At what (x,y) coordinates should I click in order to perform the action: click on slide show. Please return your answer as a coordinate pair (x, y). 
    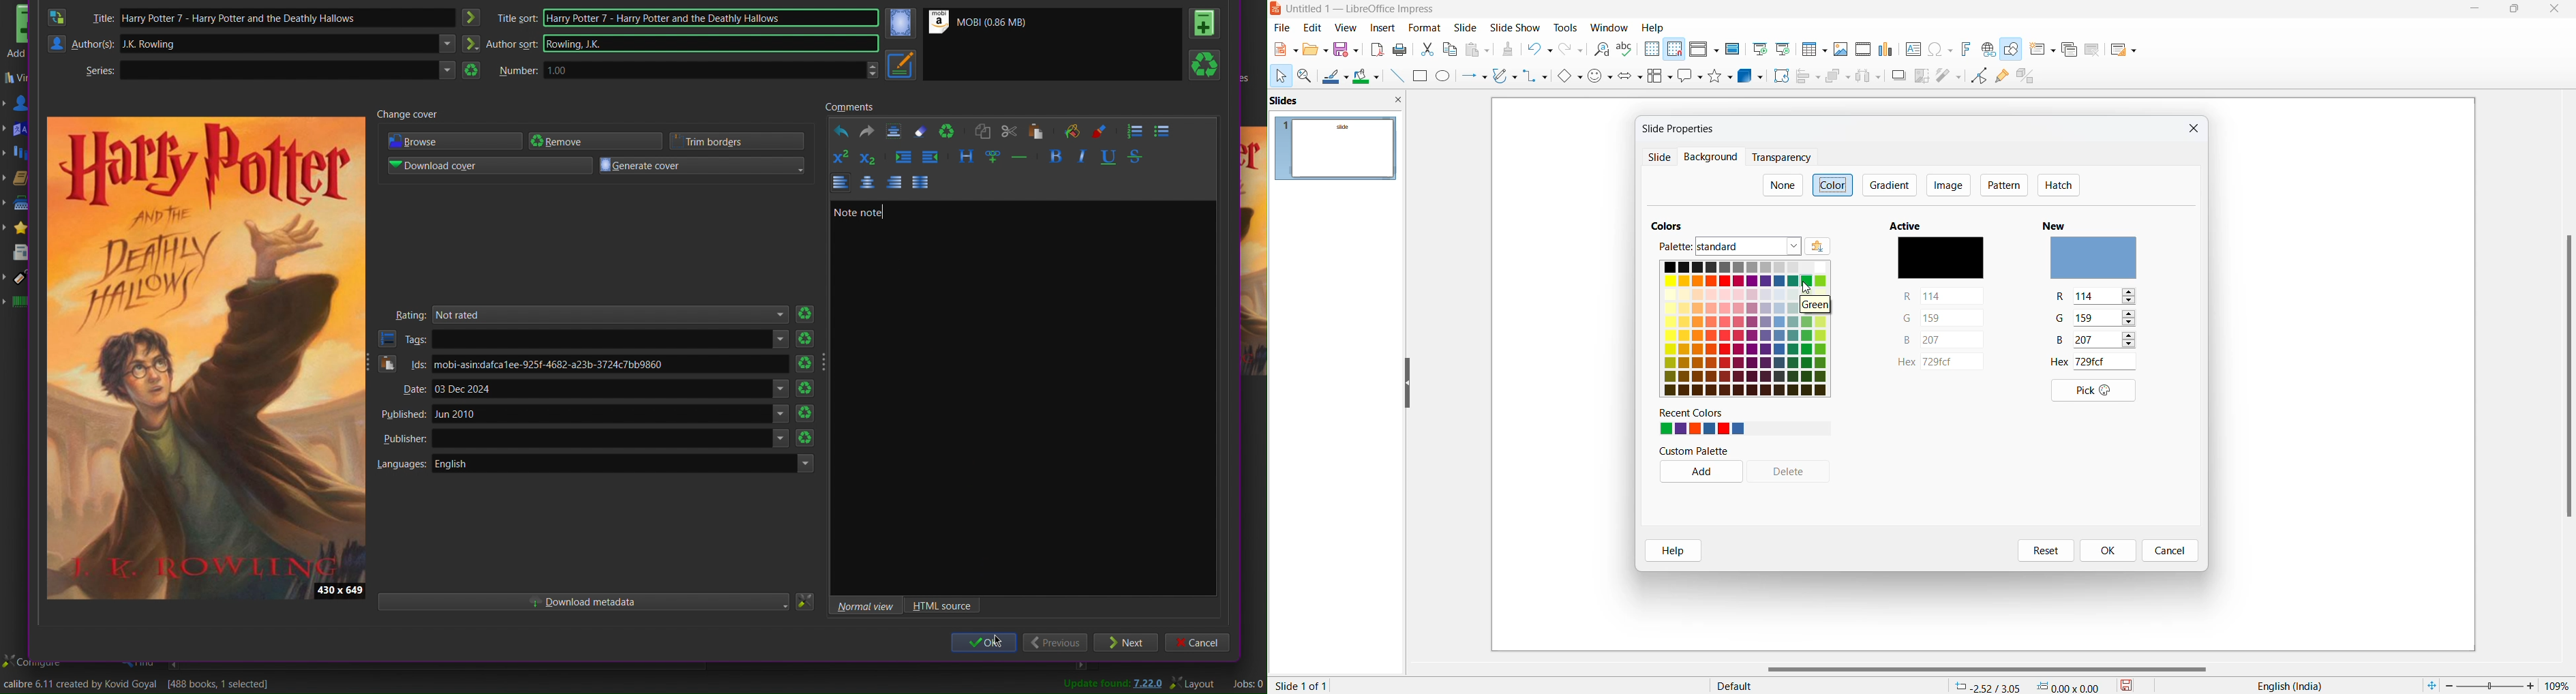
    Looking at the image, I should click on (1516, 29).